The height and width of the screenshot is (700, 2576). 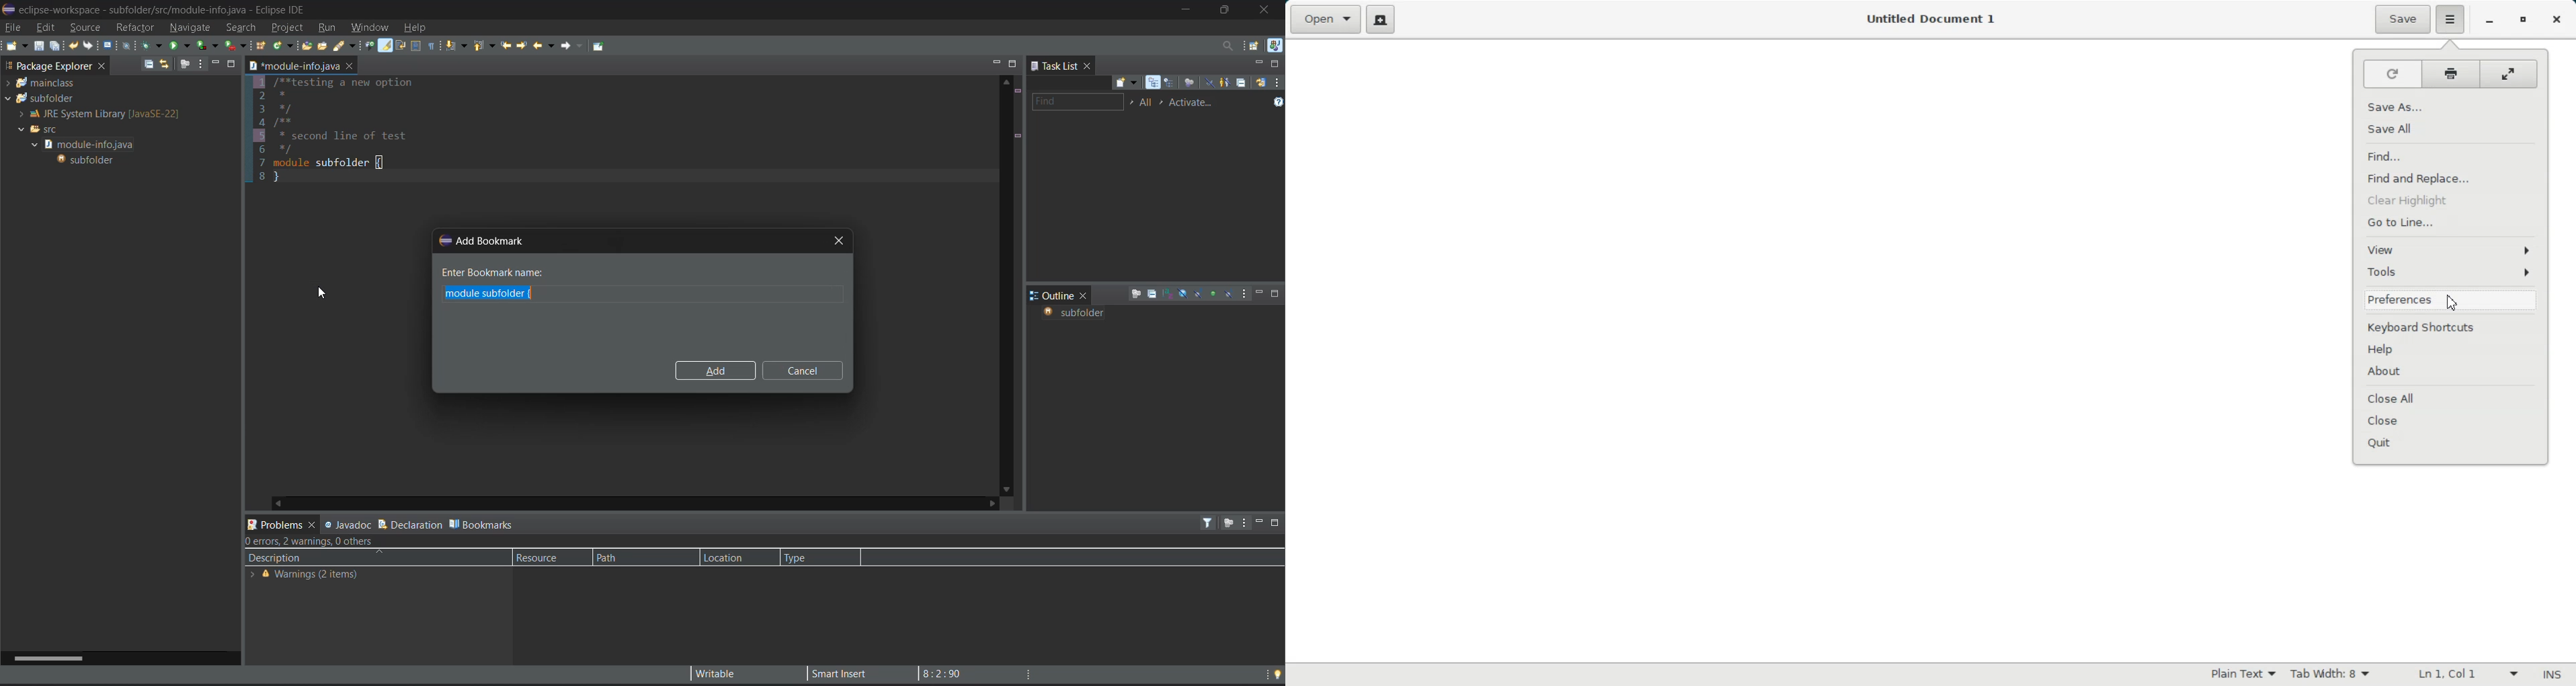 I want to click on writable, so click(x=720, y=674).